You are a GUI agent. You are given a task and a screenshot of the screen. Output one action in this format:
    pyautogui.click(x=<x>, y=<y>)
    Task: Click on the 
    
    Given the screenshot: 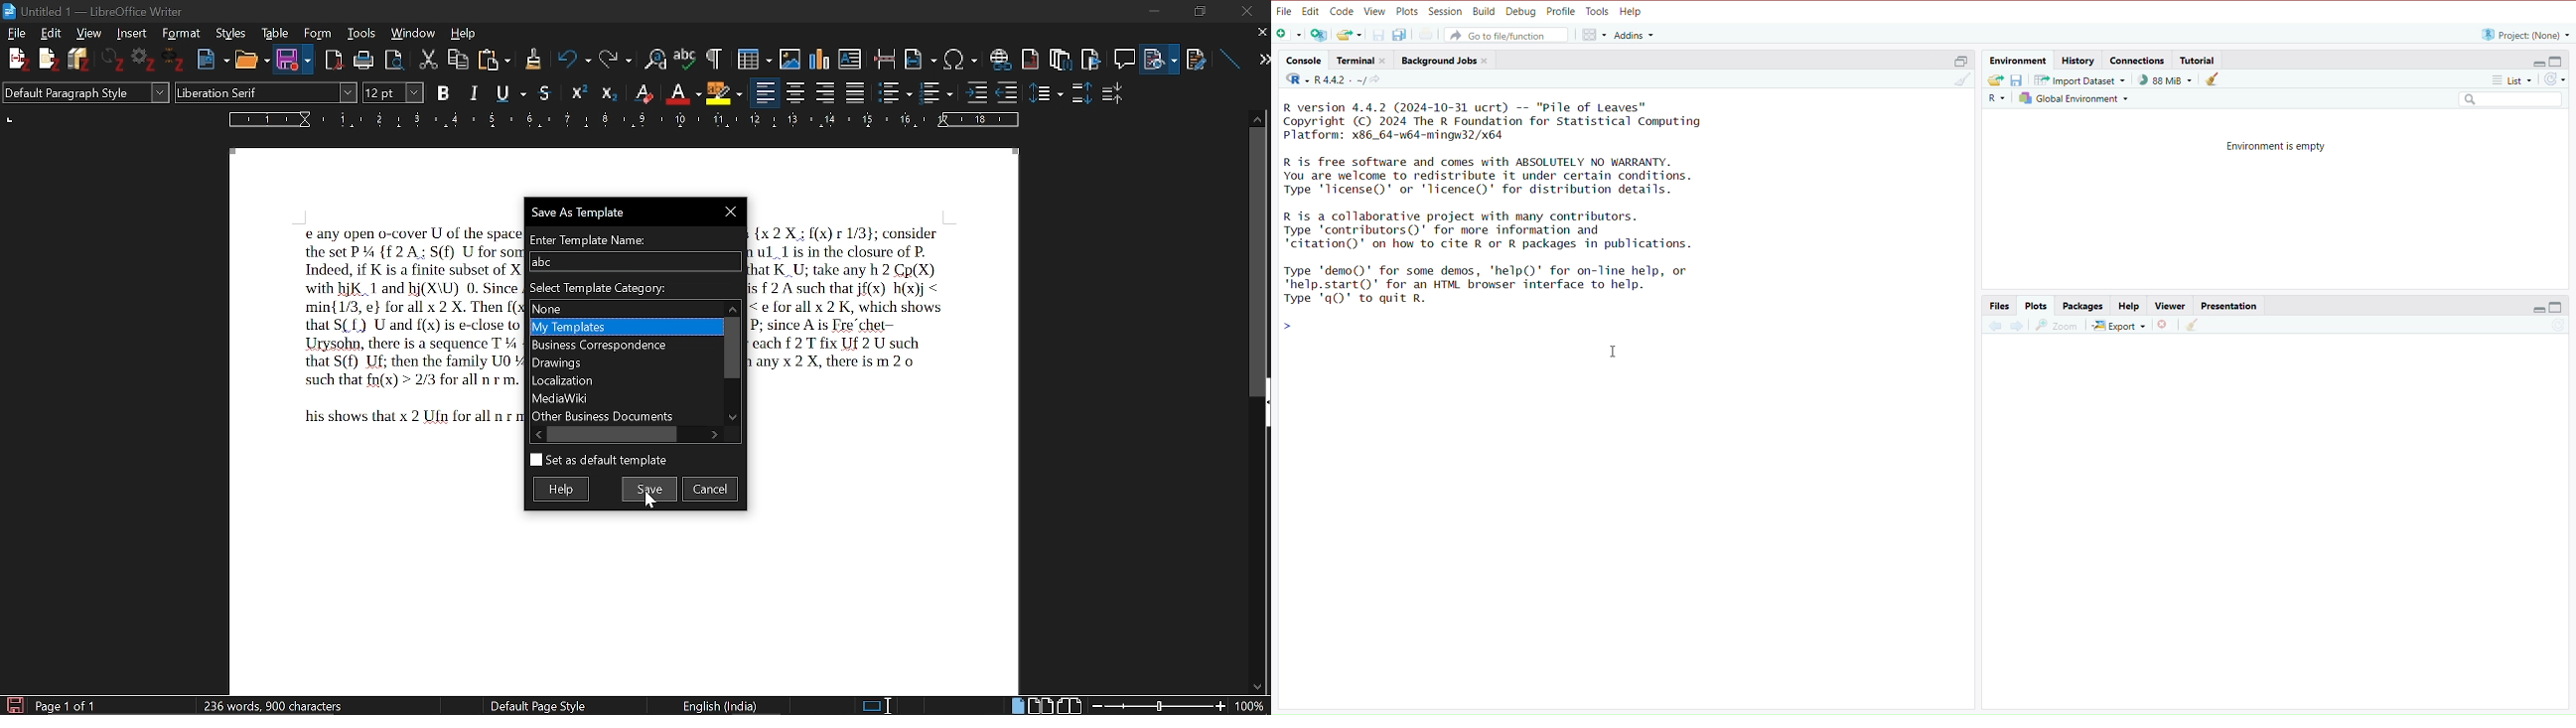 What is the action you would take?
    pyautogui.click(x=581, y=91)
    